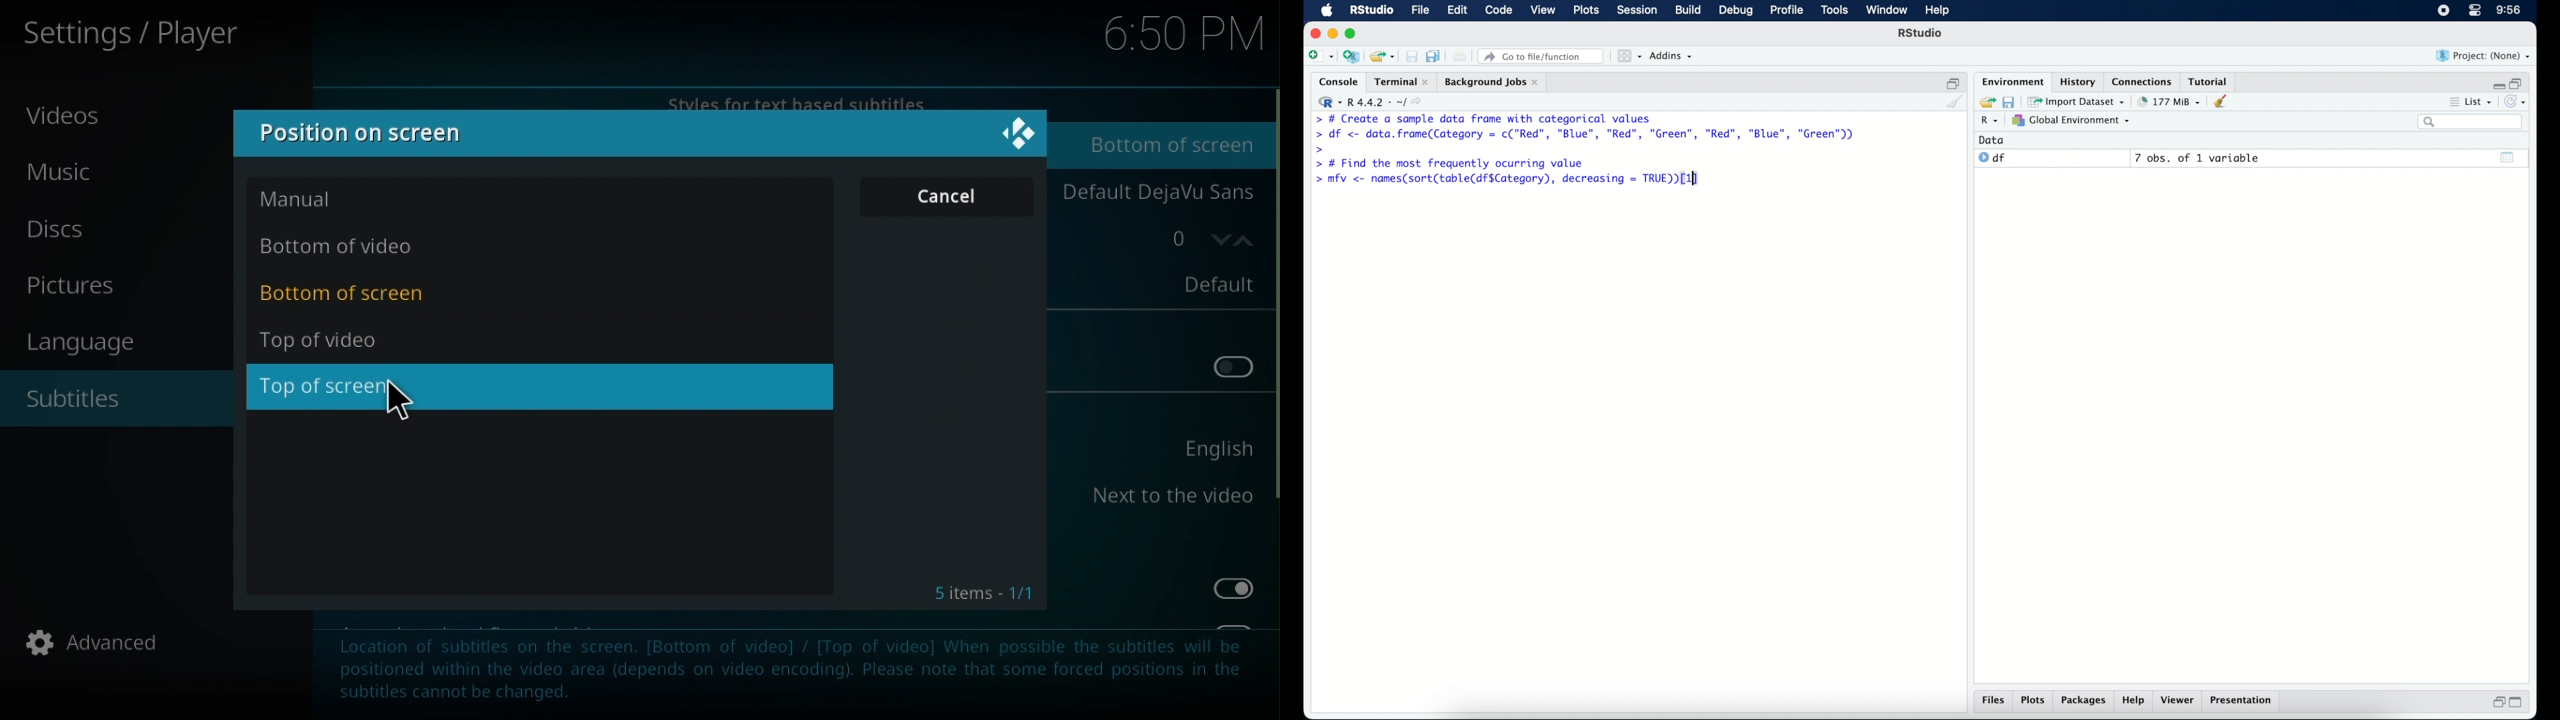  What do you see at coordinates (1992, 121) in the screenshot?
I see `R` at bounding box center [1992, 121].